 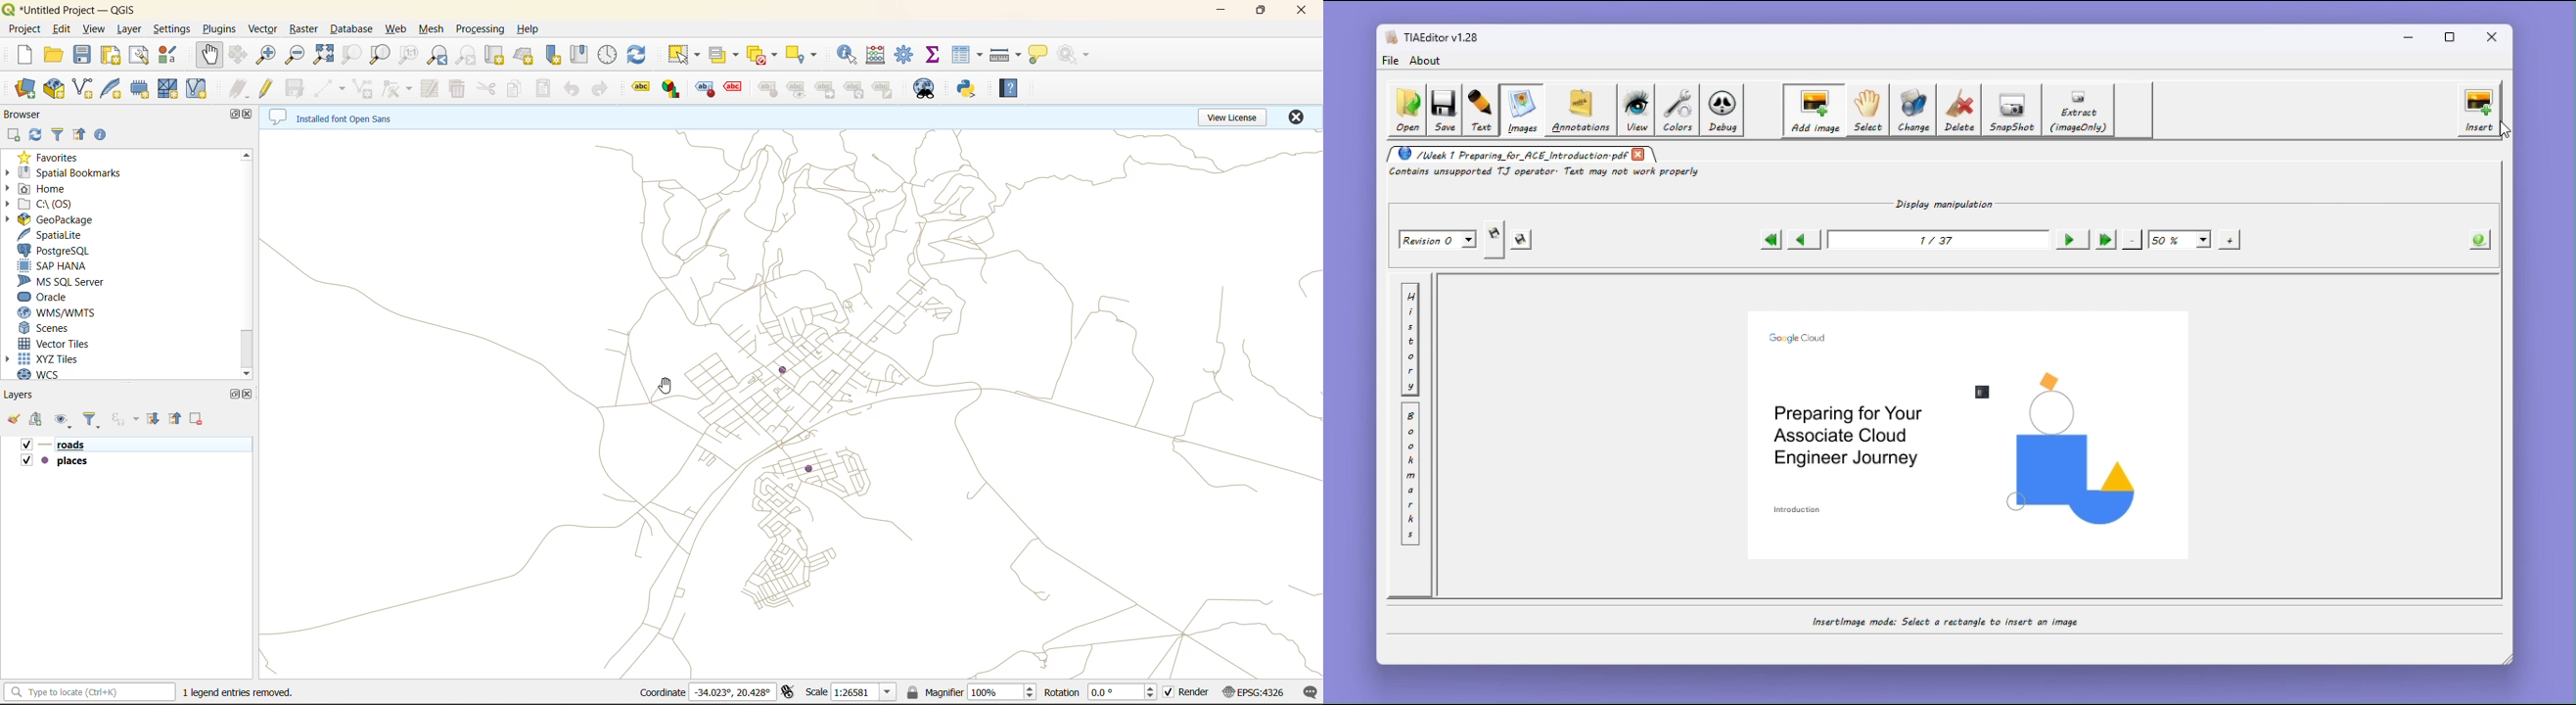 I want to click on close, so click(x=1299, y=10).